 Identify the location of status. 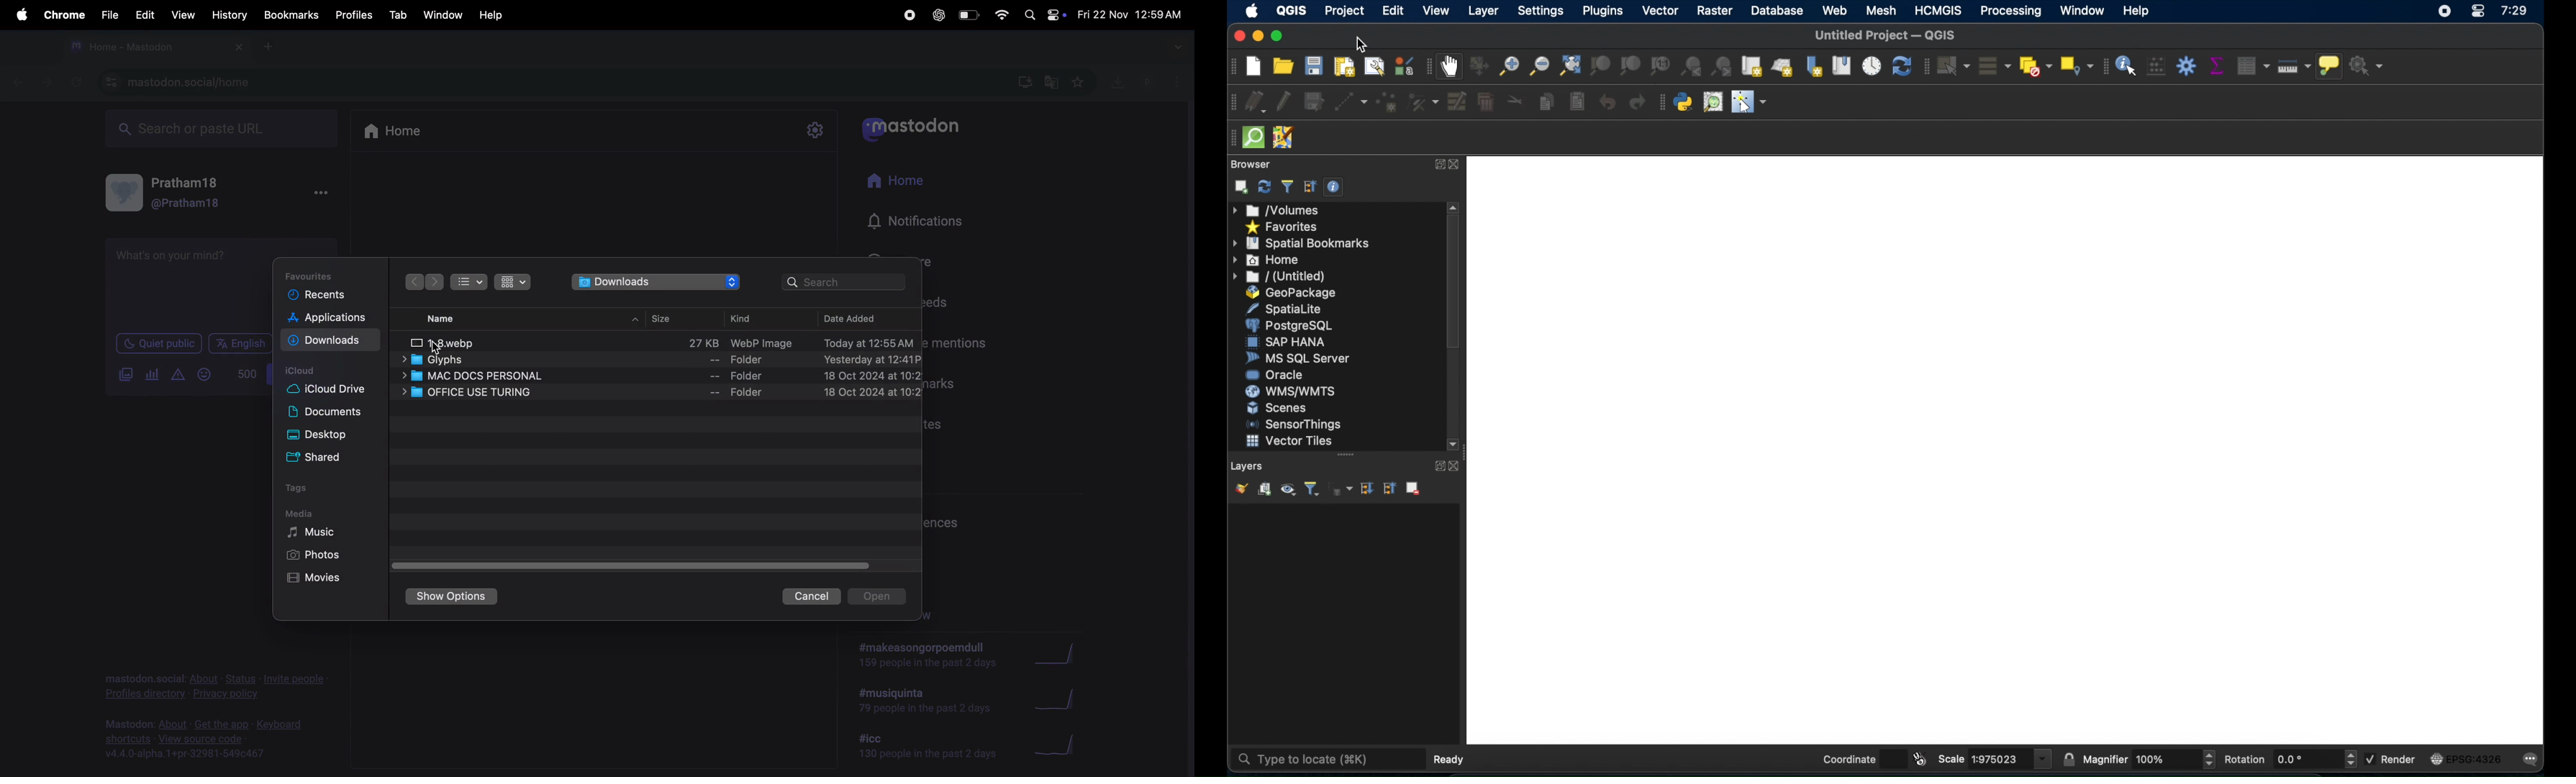
(242, 679).